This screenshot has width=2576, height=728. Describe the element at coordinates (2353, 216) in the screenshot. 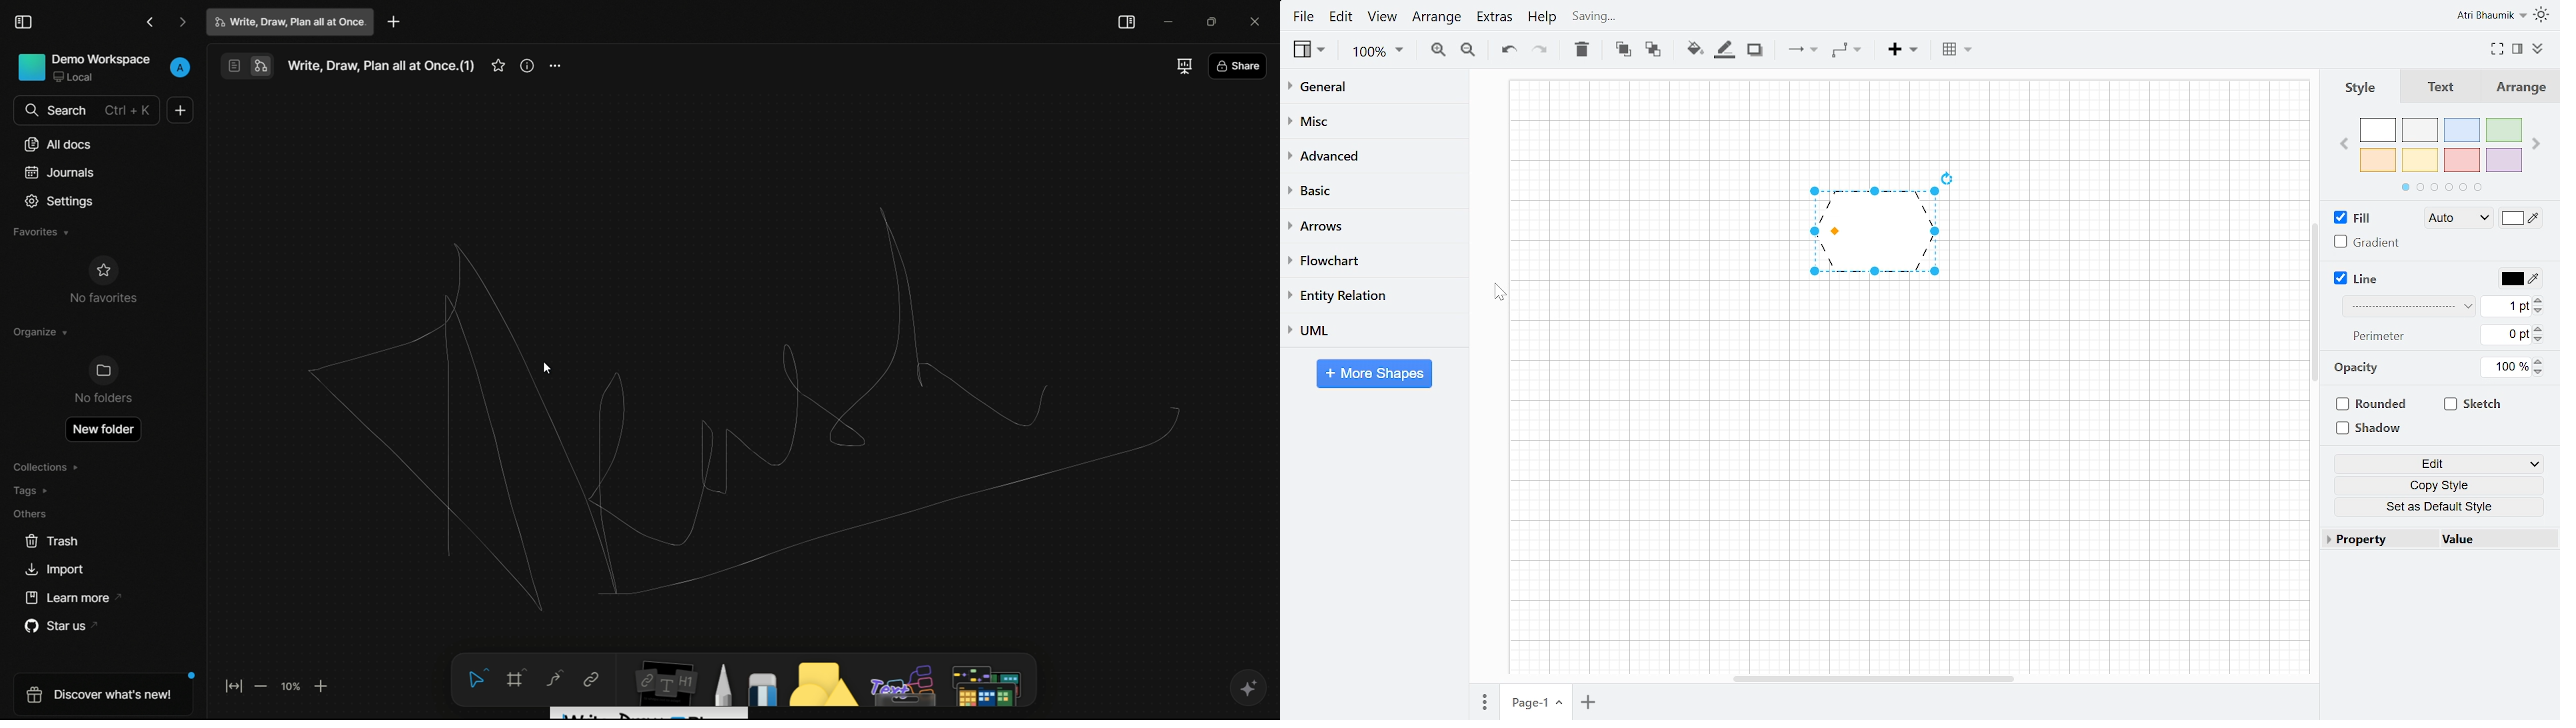

I see `FIll` at that location.